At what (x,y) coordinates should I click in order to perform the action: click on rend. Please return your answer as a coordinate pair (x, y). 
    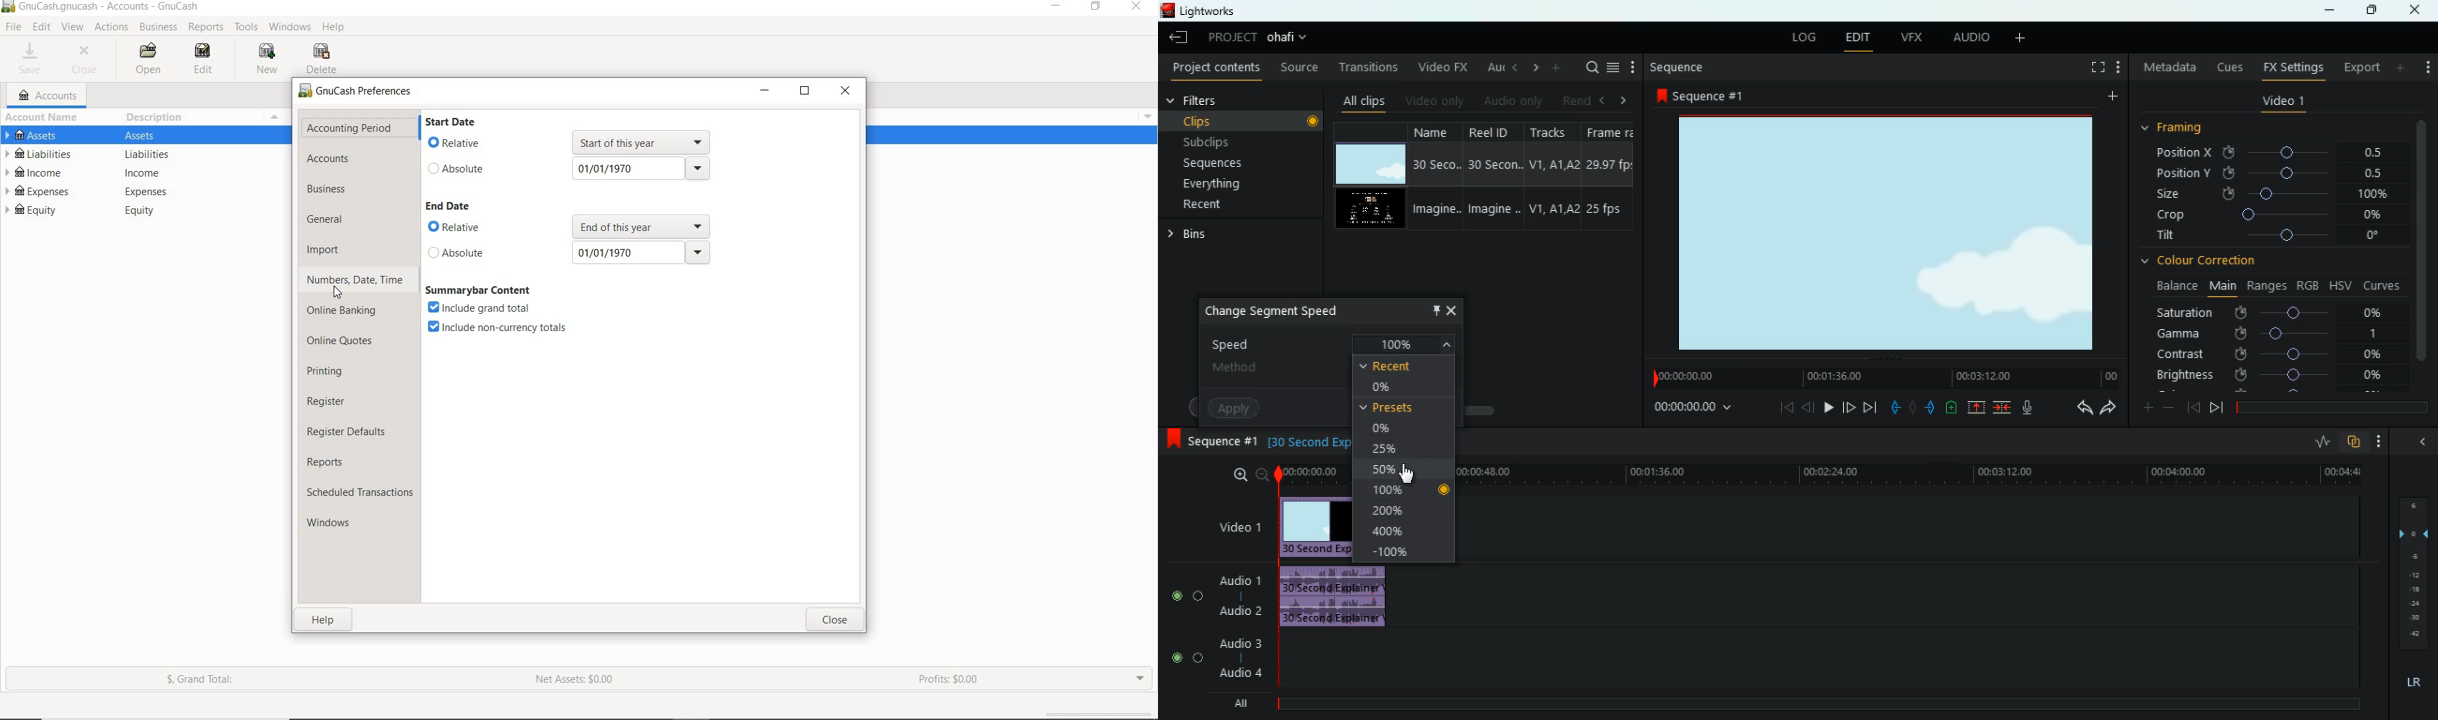
    Looking at the image, I should click on (1570, 98).